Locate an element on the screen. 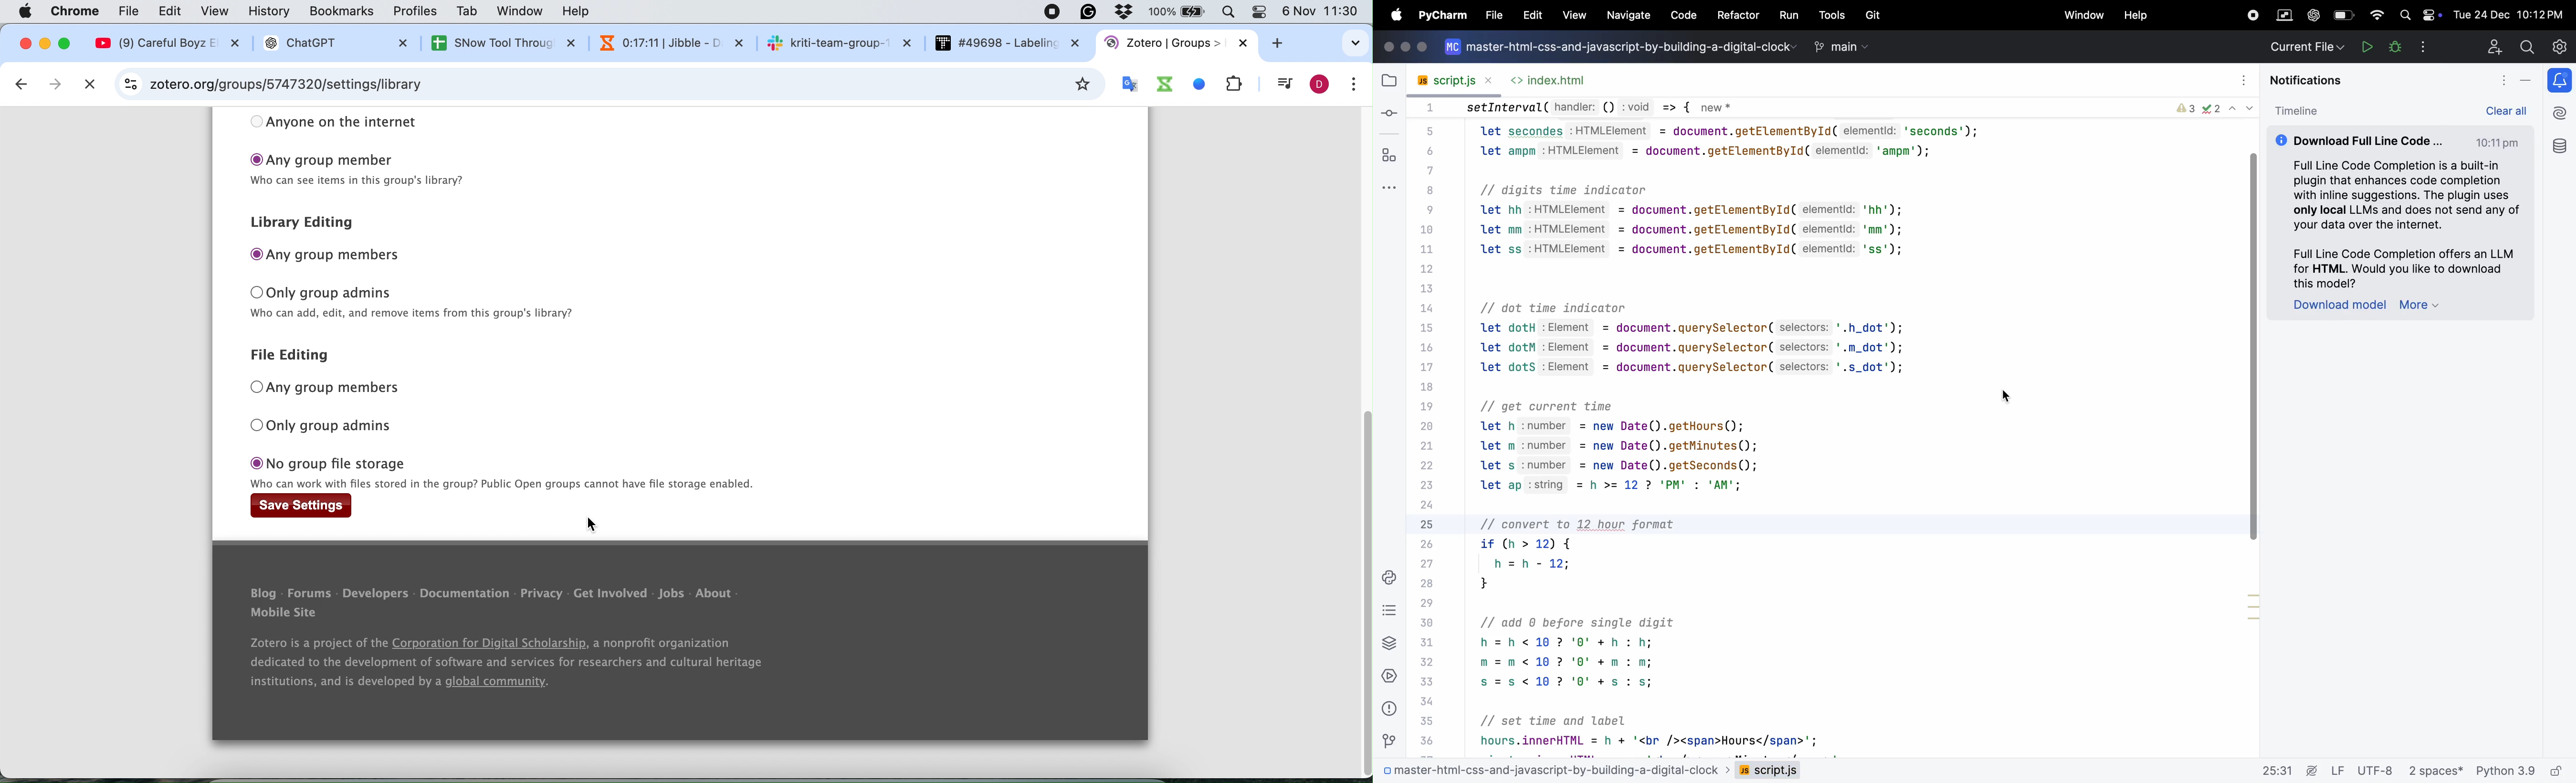  Antivirus is located at coordinates (1129, 10).